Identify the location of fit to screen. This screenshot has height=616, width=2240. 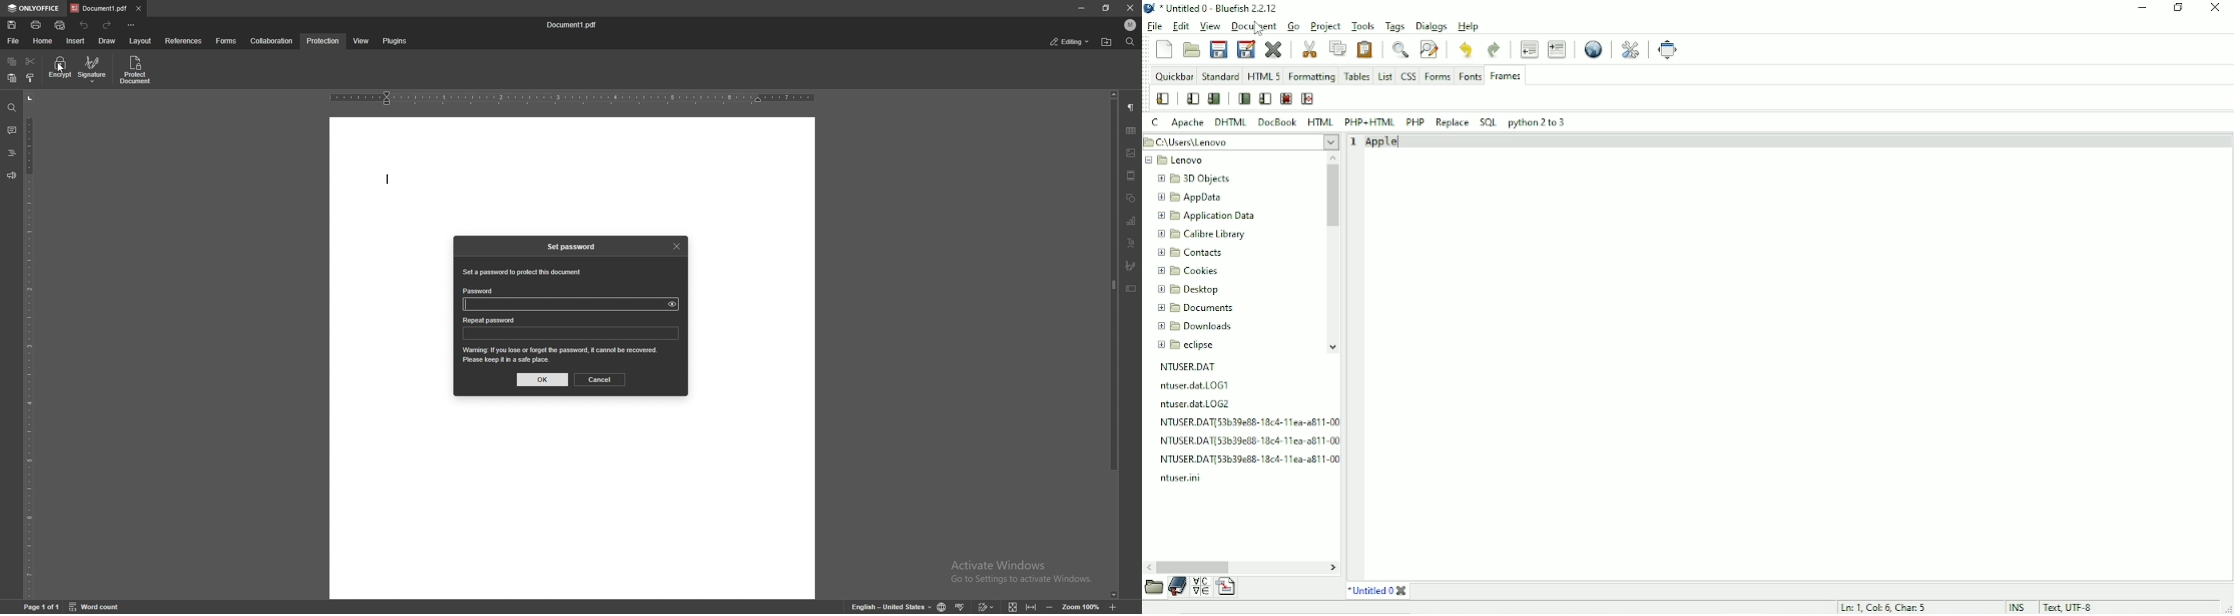
(1013, 606).